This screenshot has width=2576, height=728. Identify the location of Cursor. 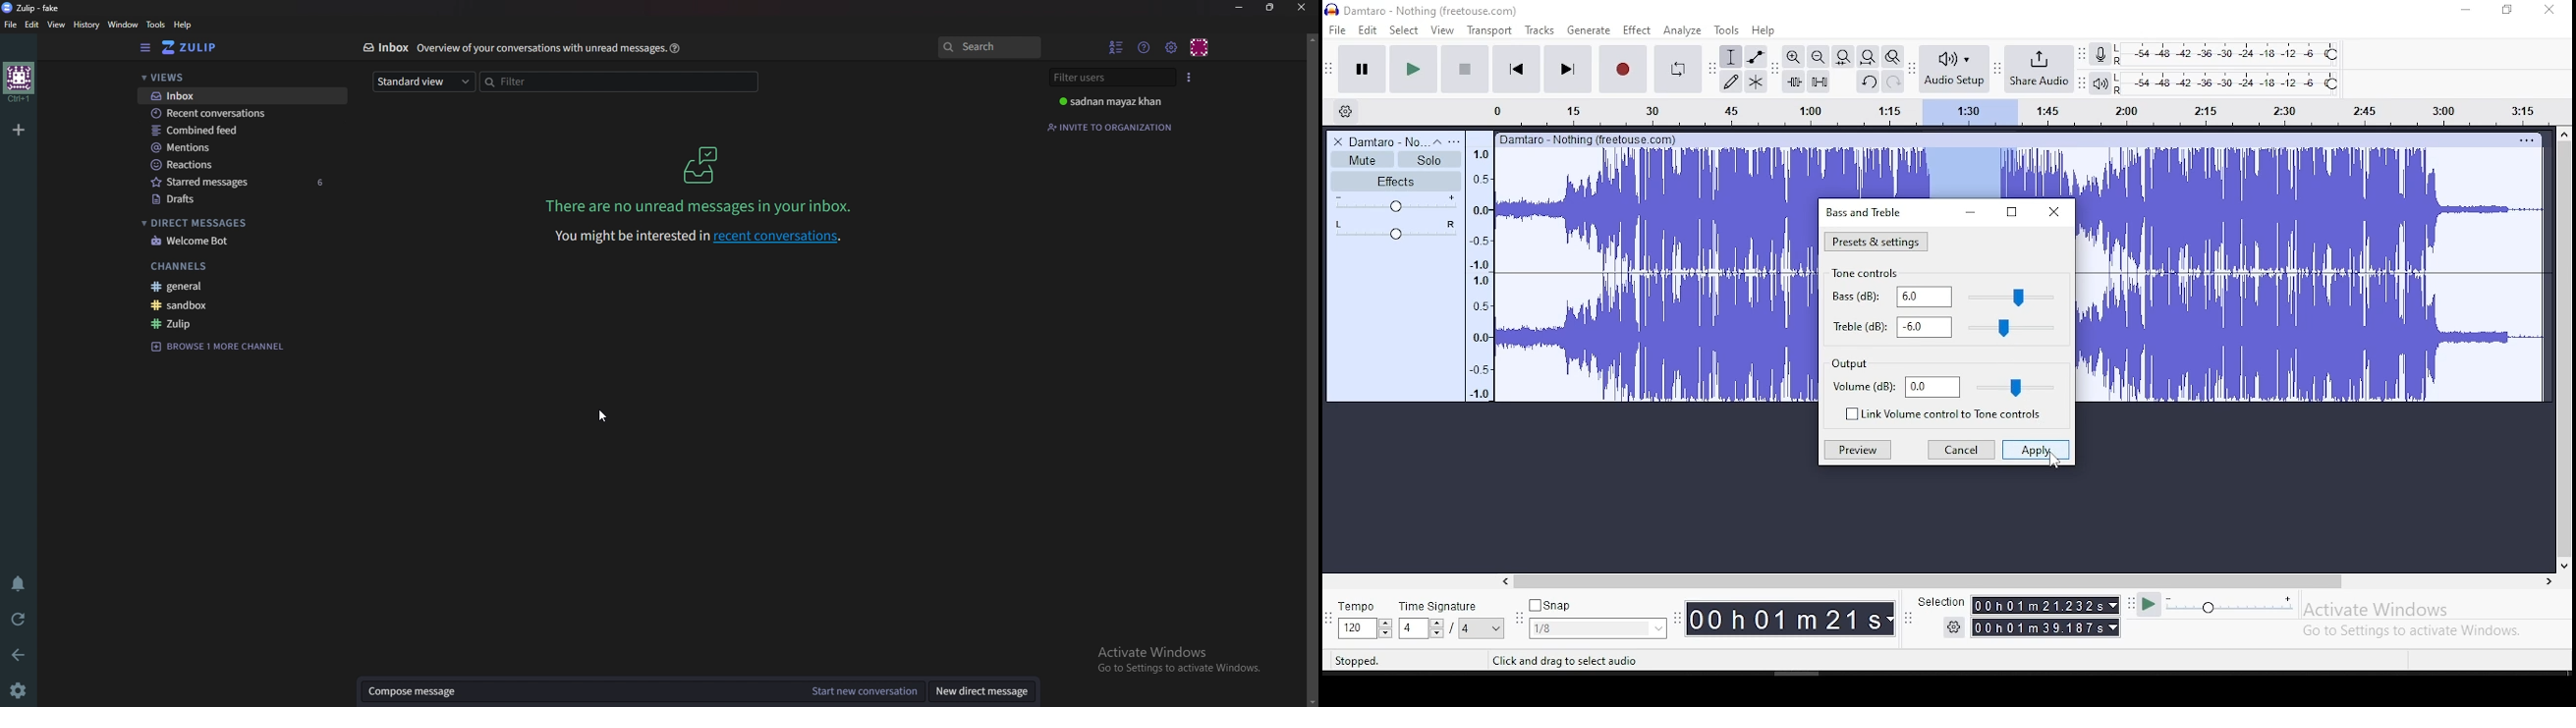
(602, 416).